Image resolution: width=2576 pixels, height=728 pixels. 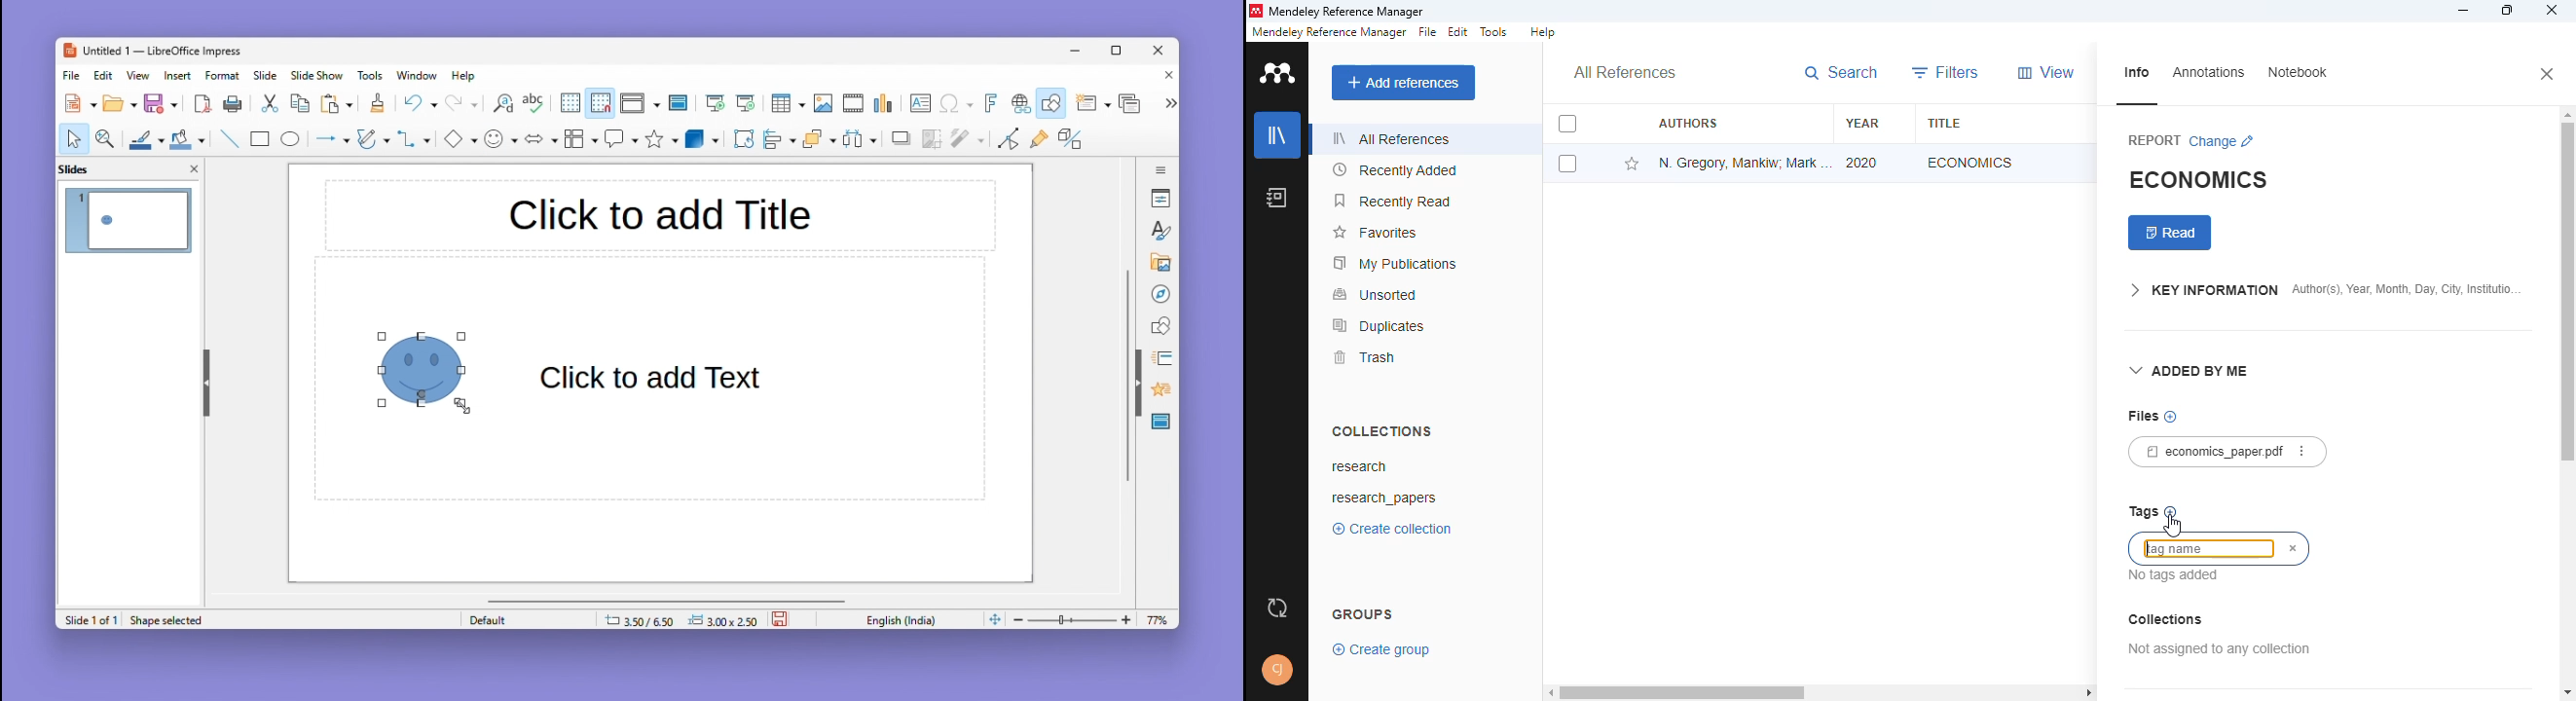 I want to click on select, so click(x=1567, y=125).